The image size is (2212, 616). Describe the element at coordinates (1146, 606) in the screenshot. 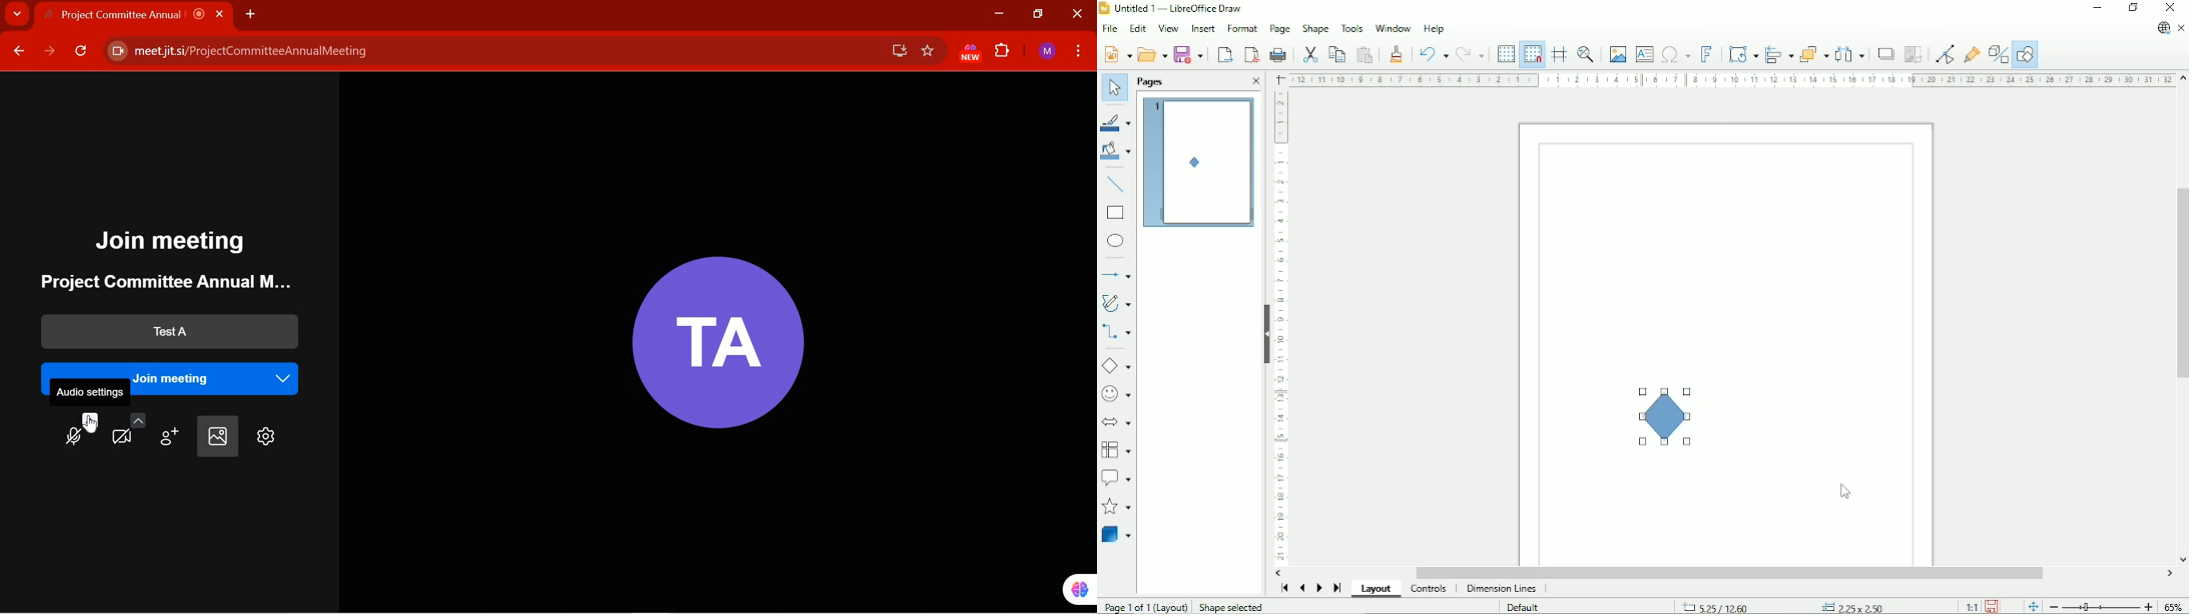

I see `Page 1 of 1 (Layout)` at that location.